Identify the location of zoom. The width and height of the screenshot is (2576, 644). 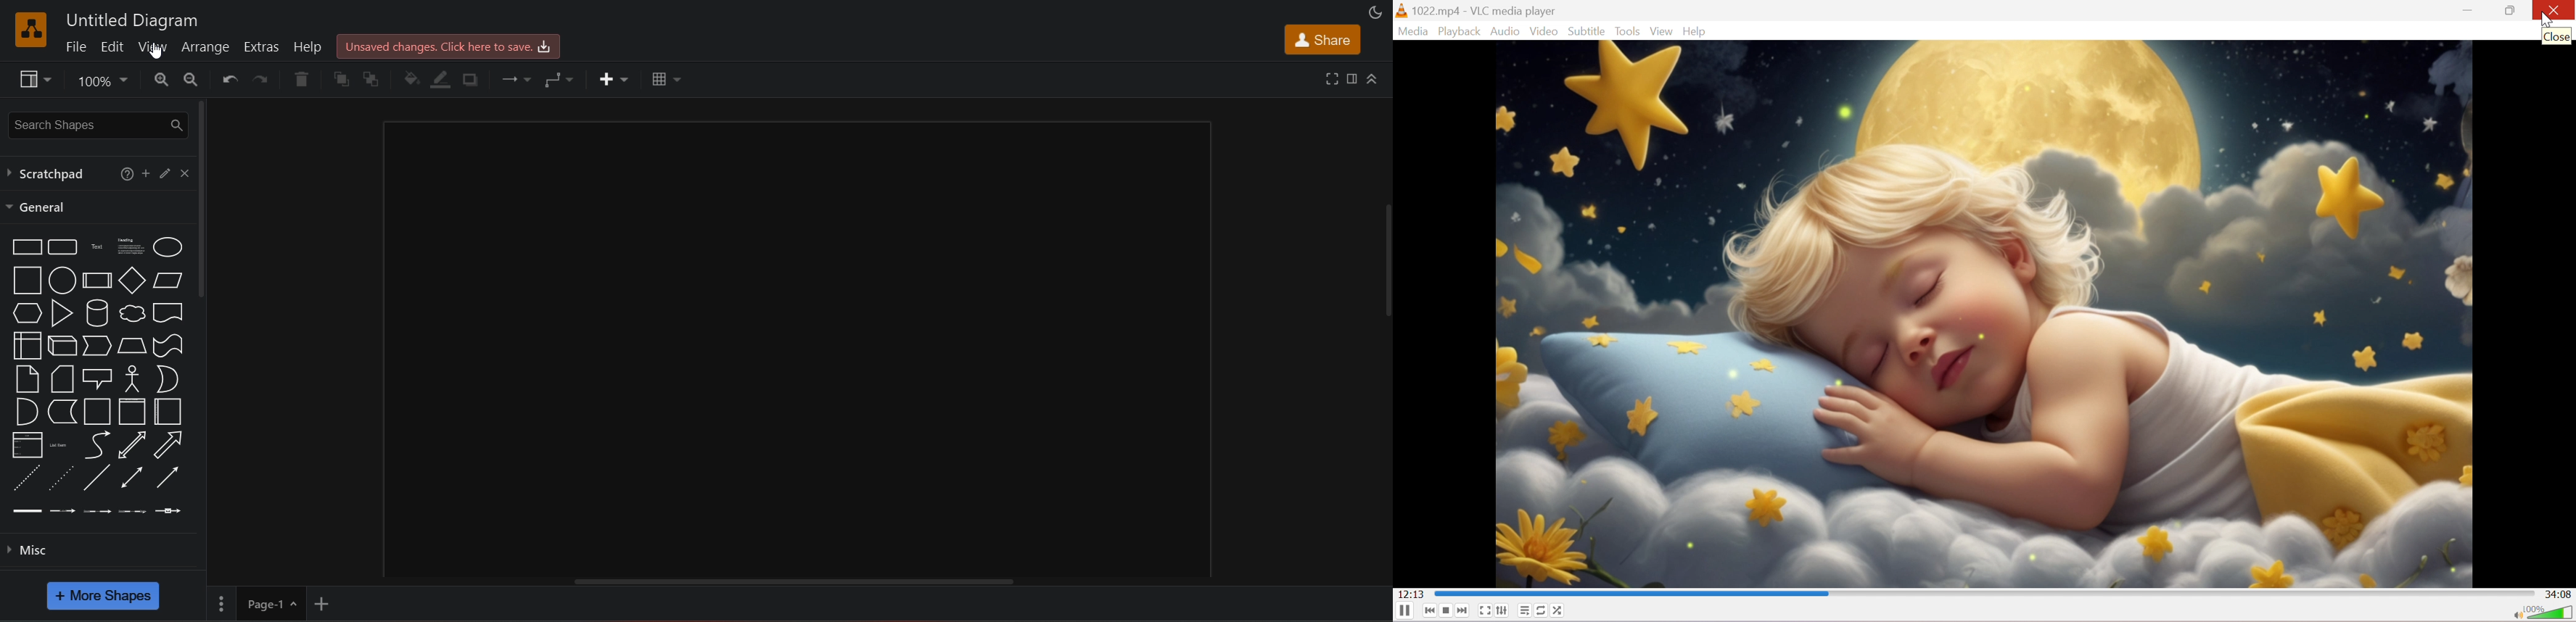
(102, 80).